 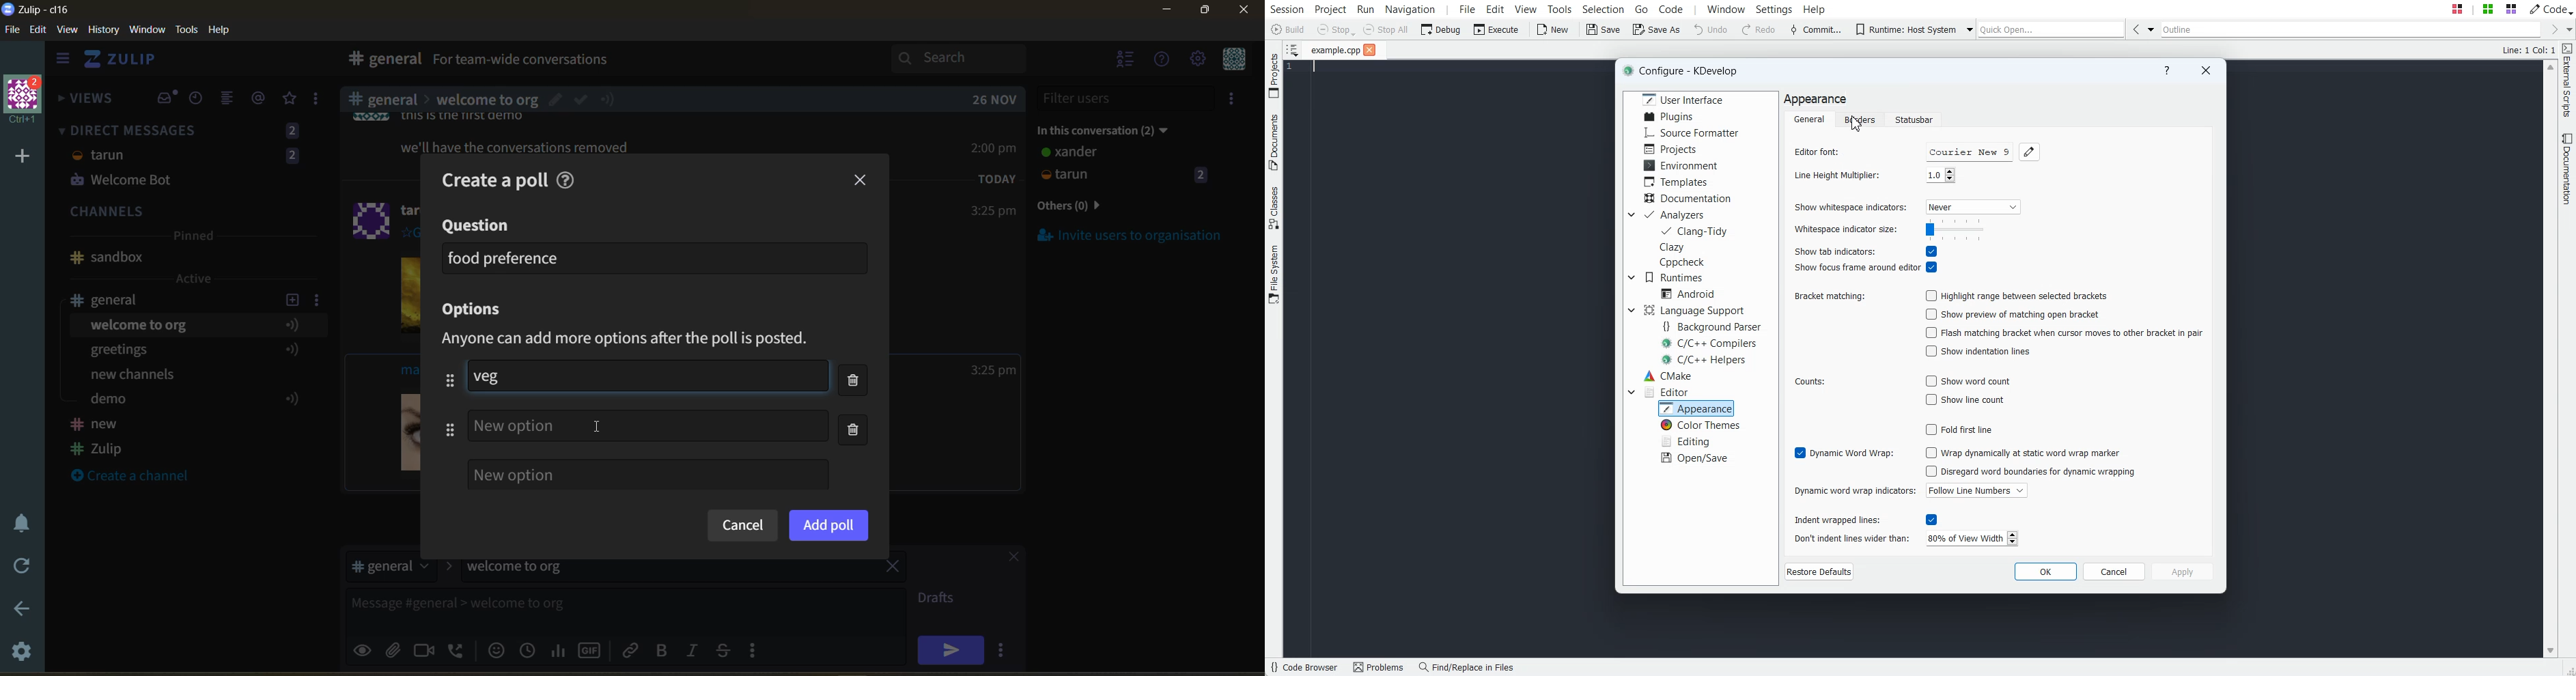 What do you see at coordinates (457, 650) in the screenshot?
I see `add voice call` at bounding box center [457, 650].